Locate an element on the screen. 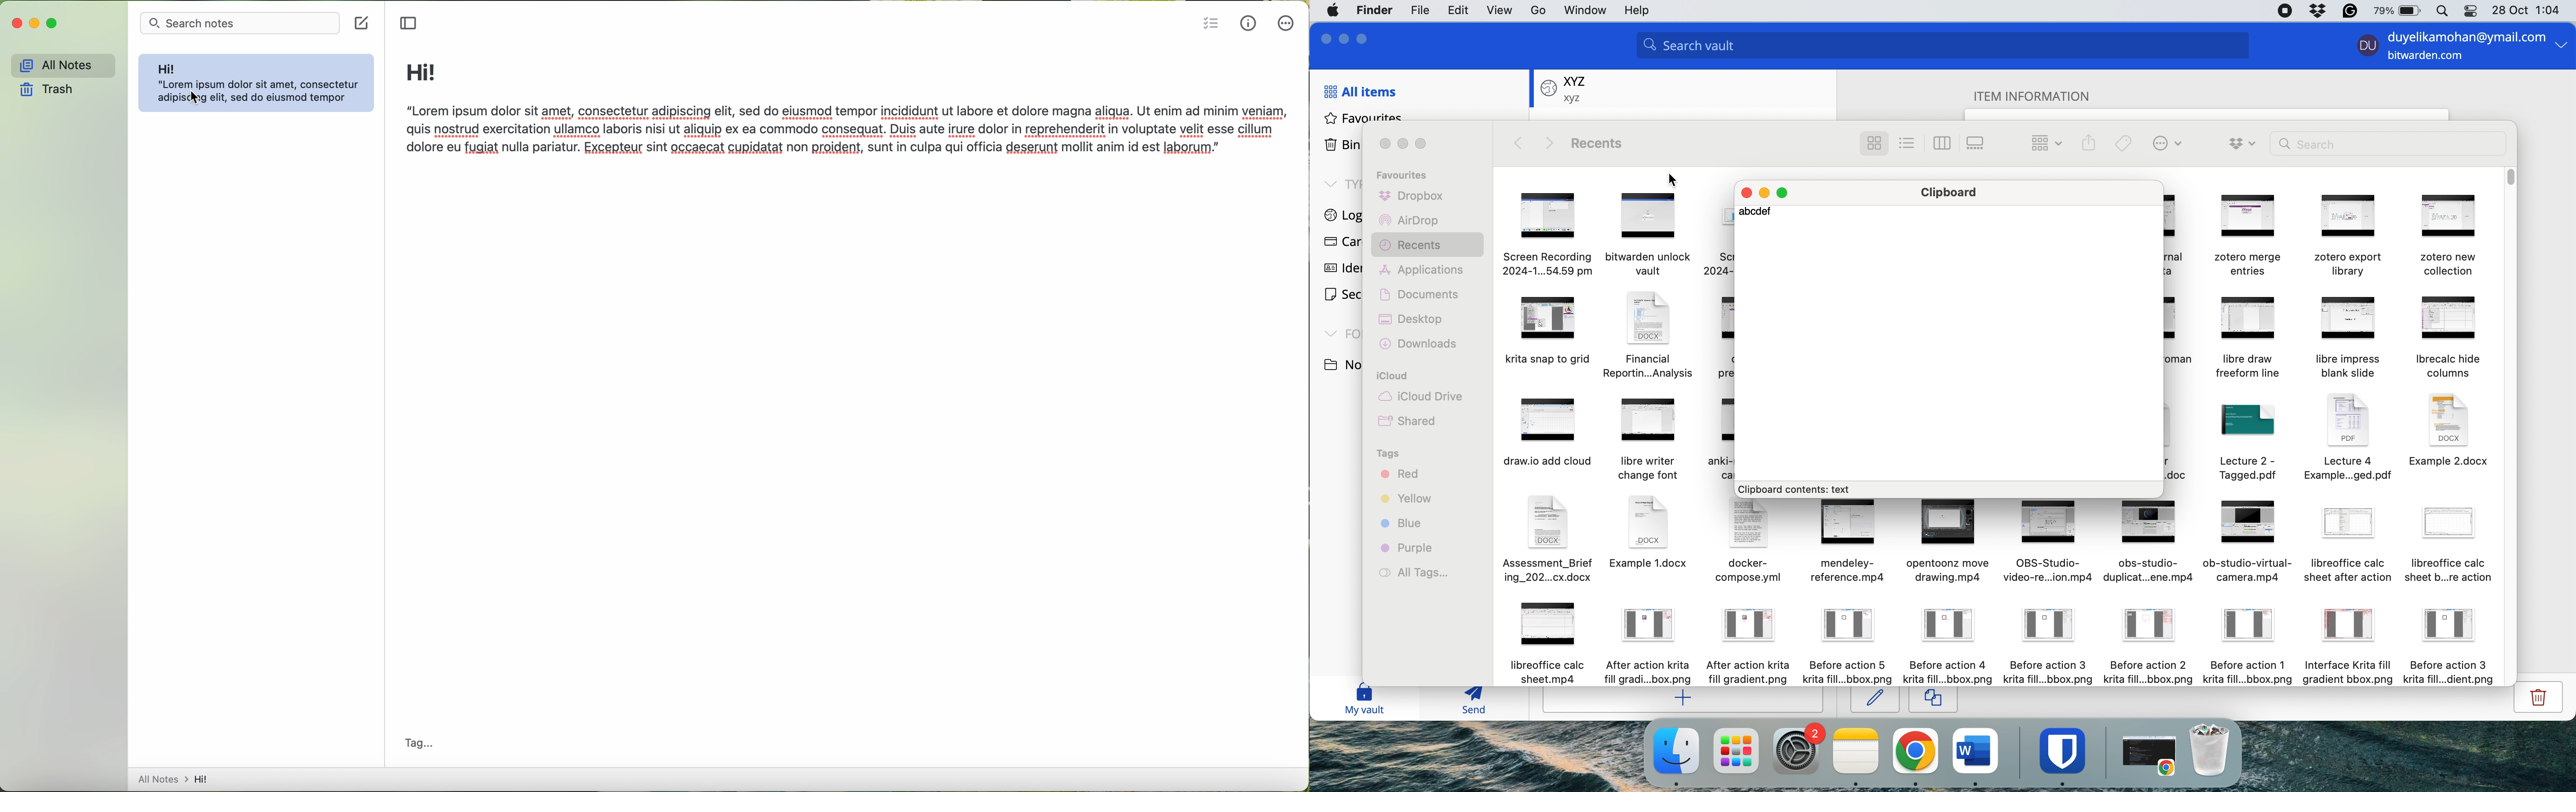  purple tag is located at coordinates (1410, 548).